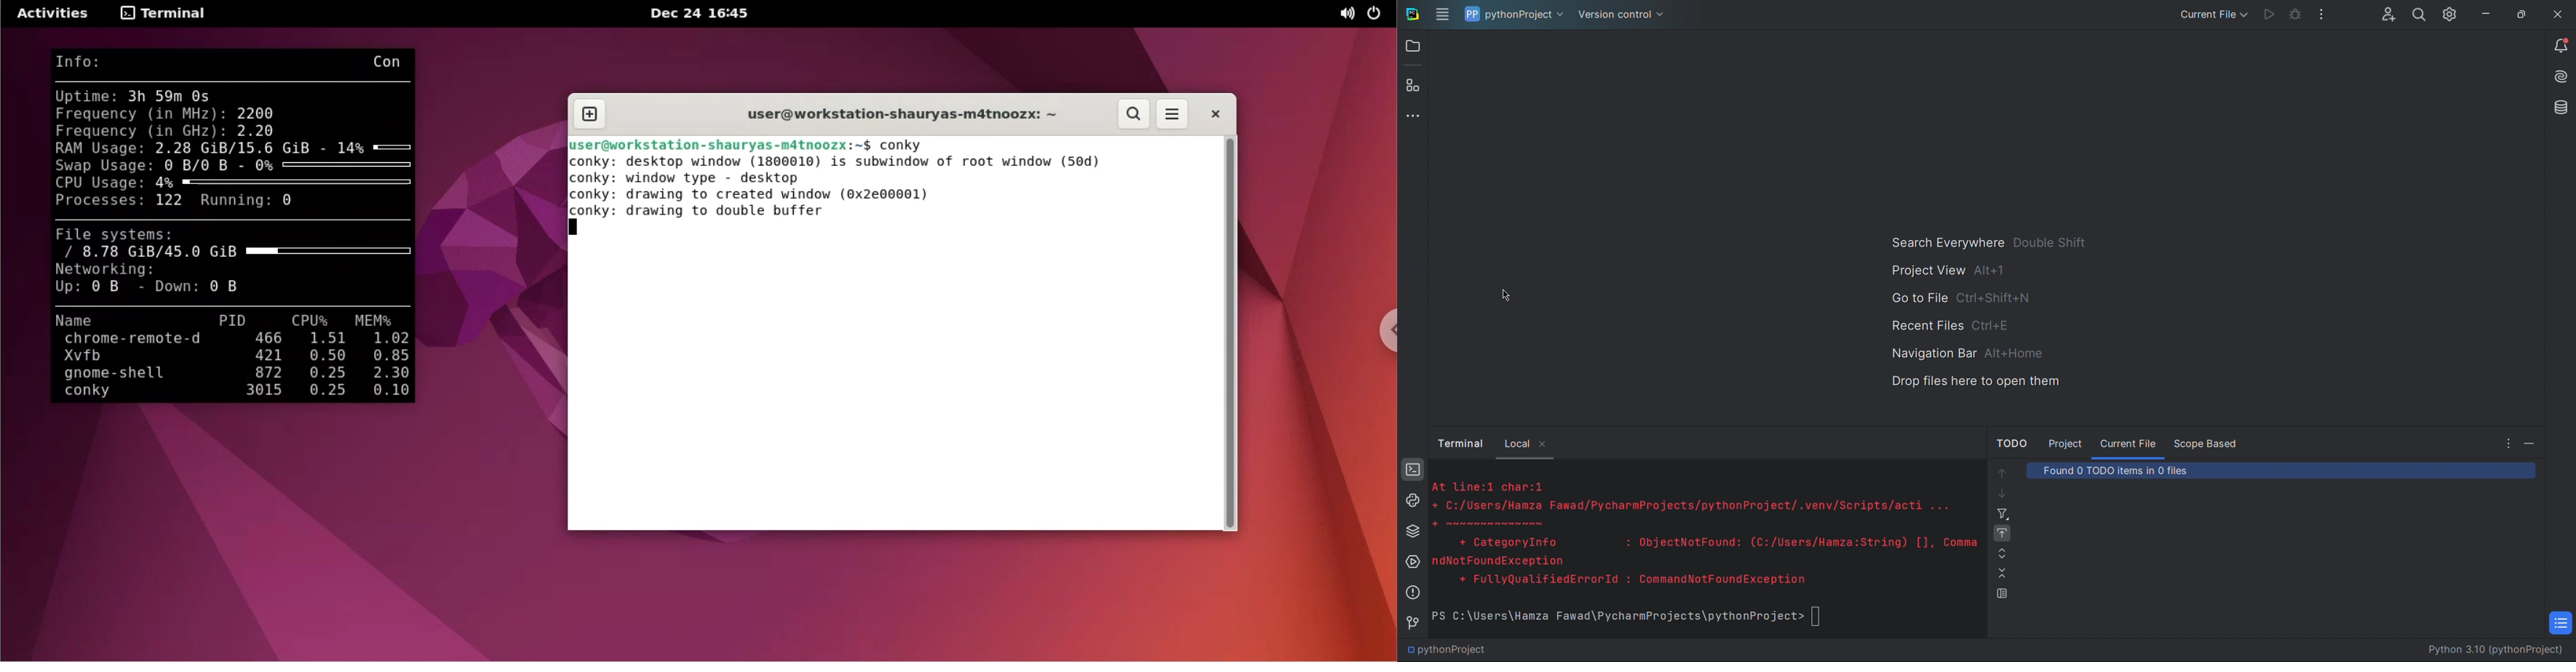  Describe the element at coordinates (2559, 108) in the screenshot. I see `Databases` at that location.